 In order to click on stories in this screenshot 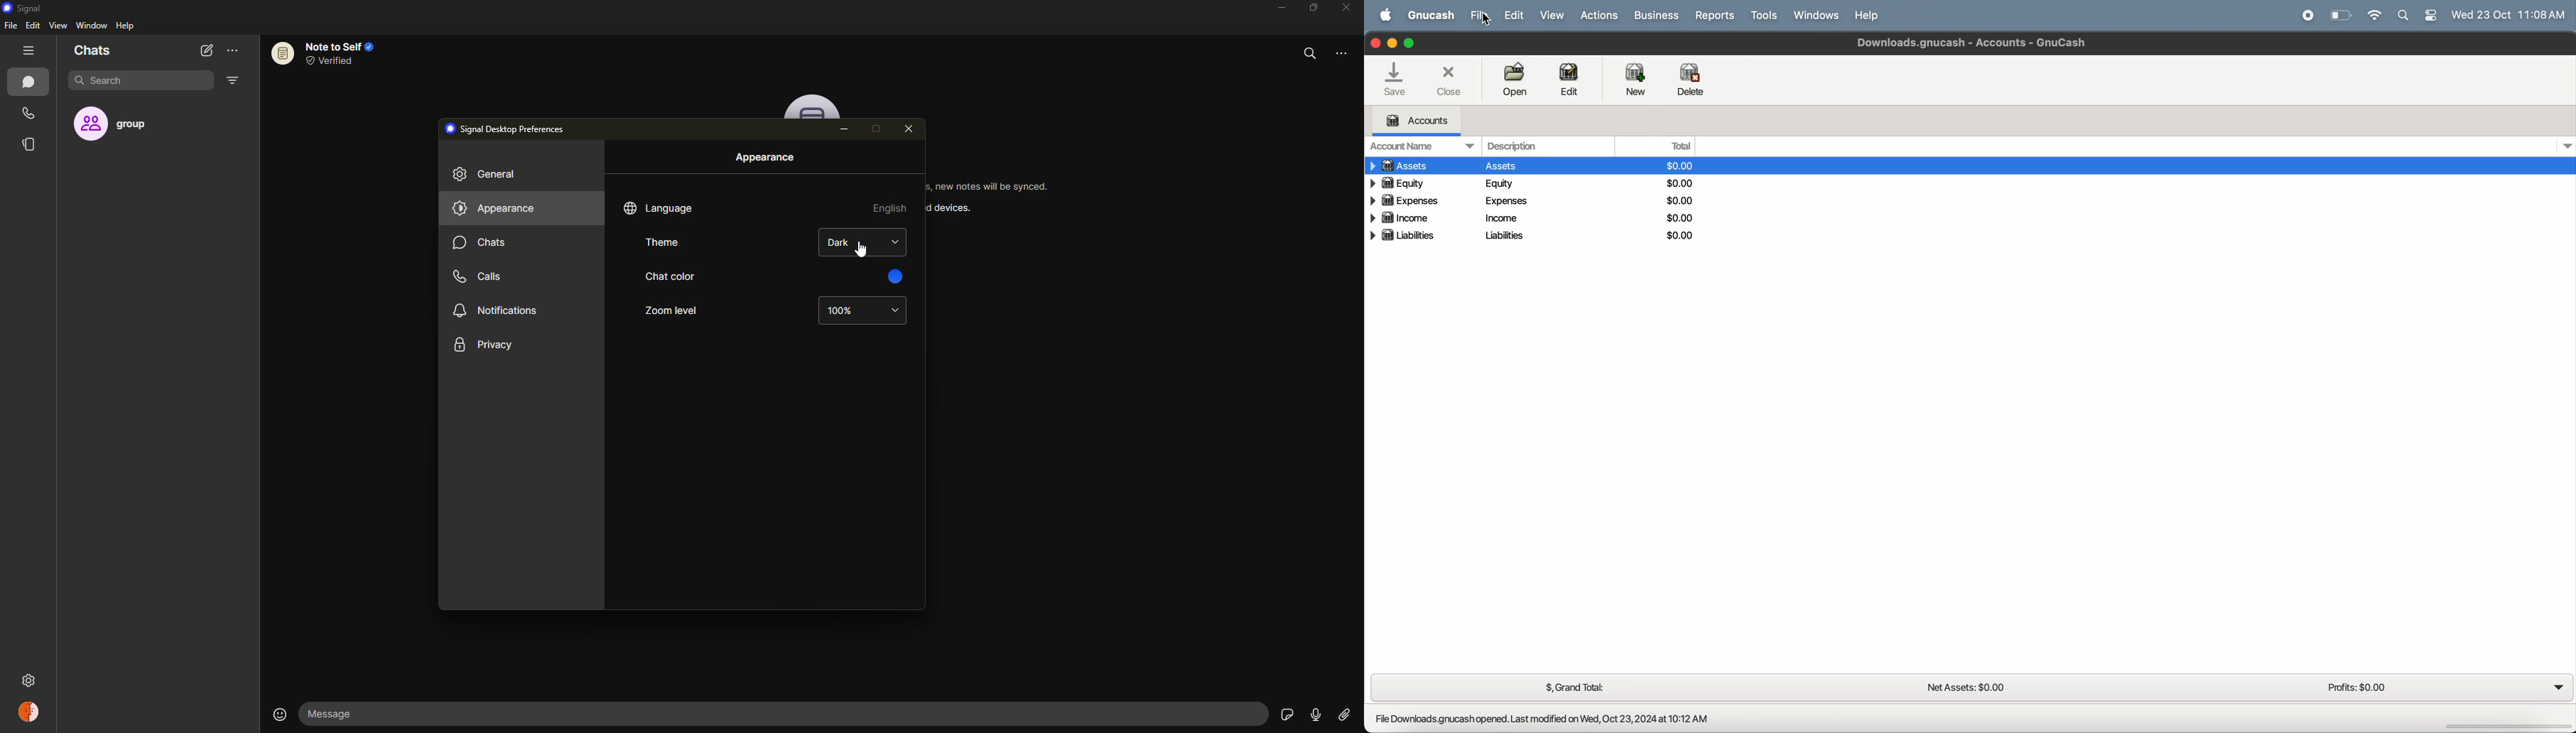, I will do `click(33, 144)`.